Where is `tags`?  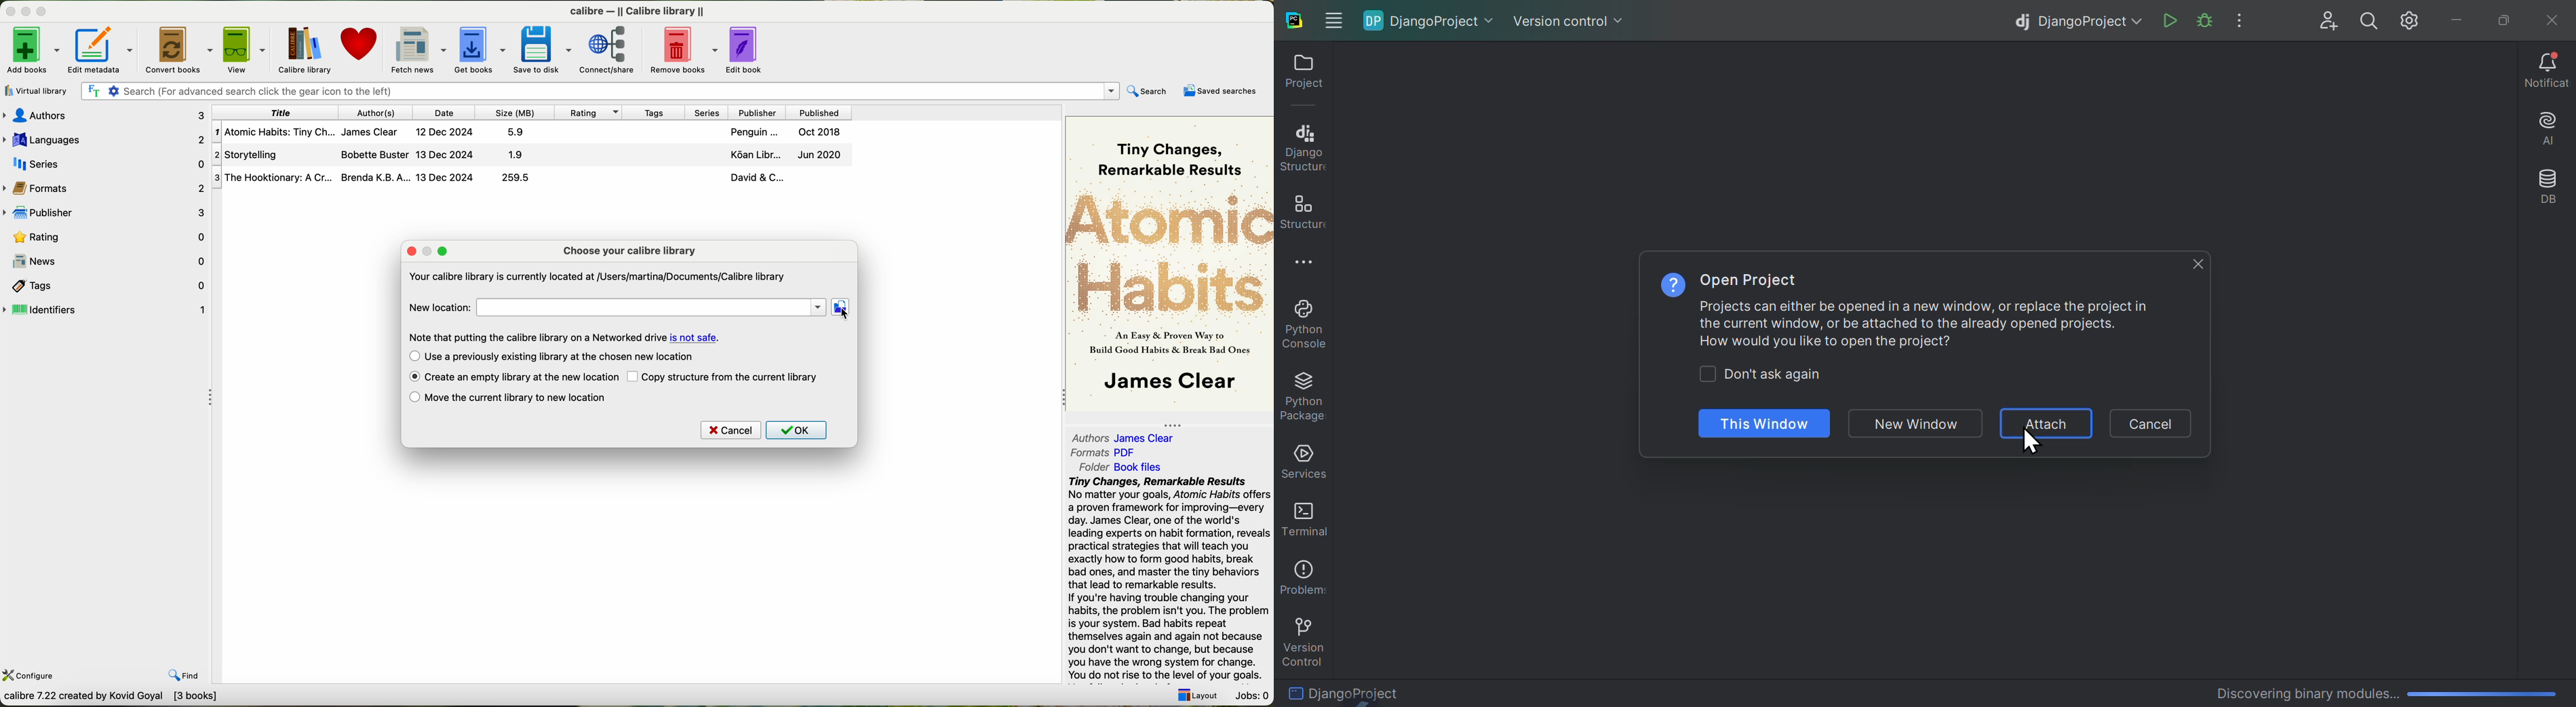
tags is located at coordinates (652, 112).